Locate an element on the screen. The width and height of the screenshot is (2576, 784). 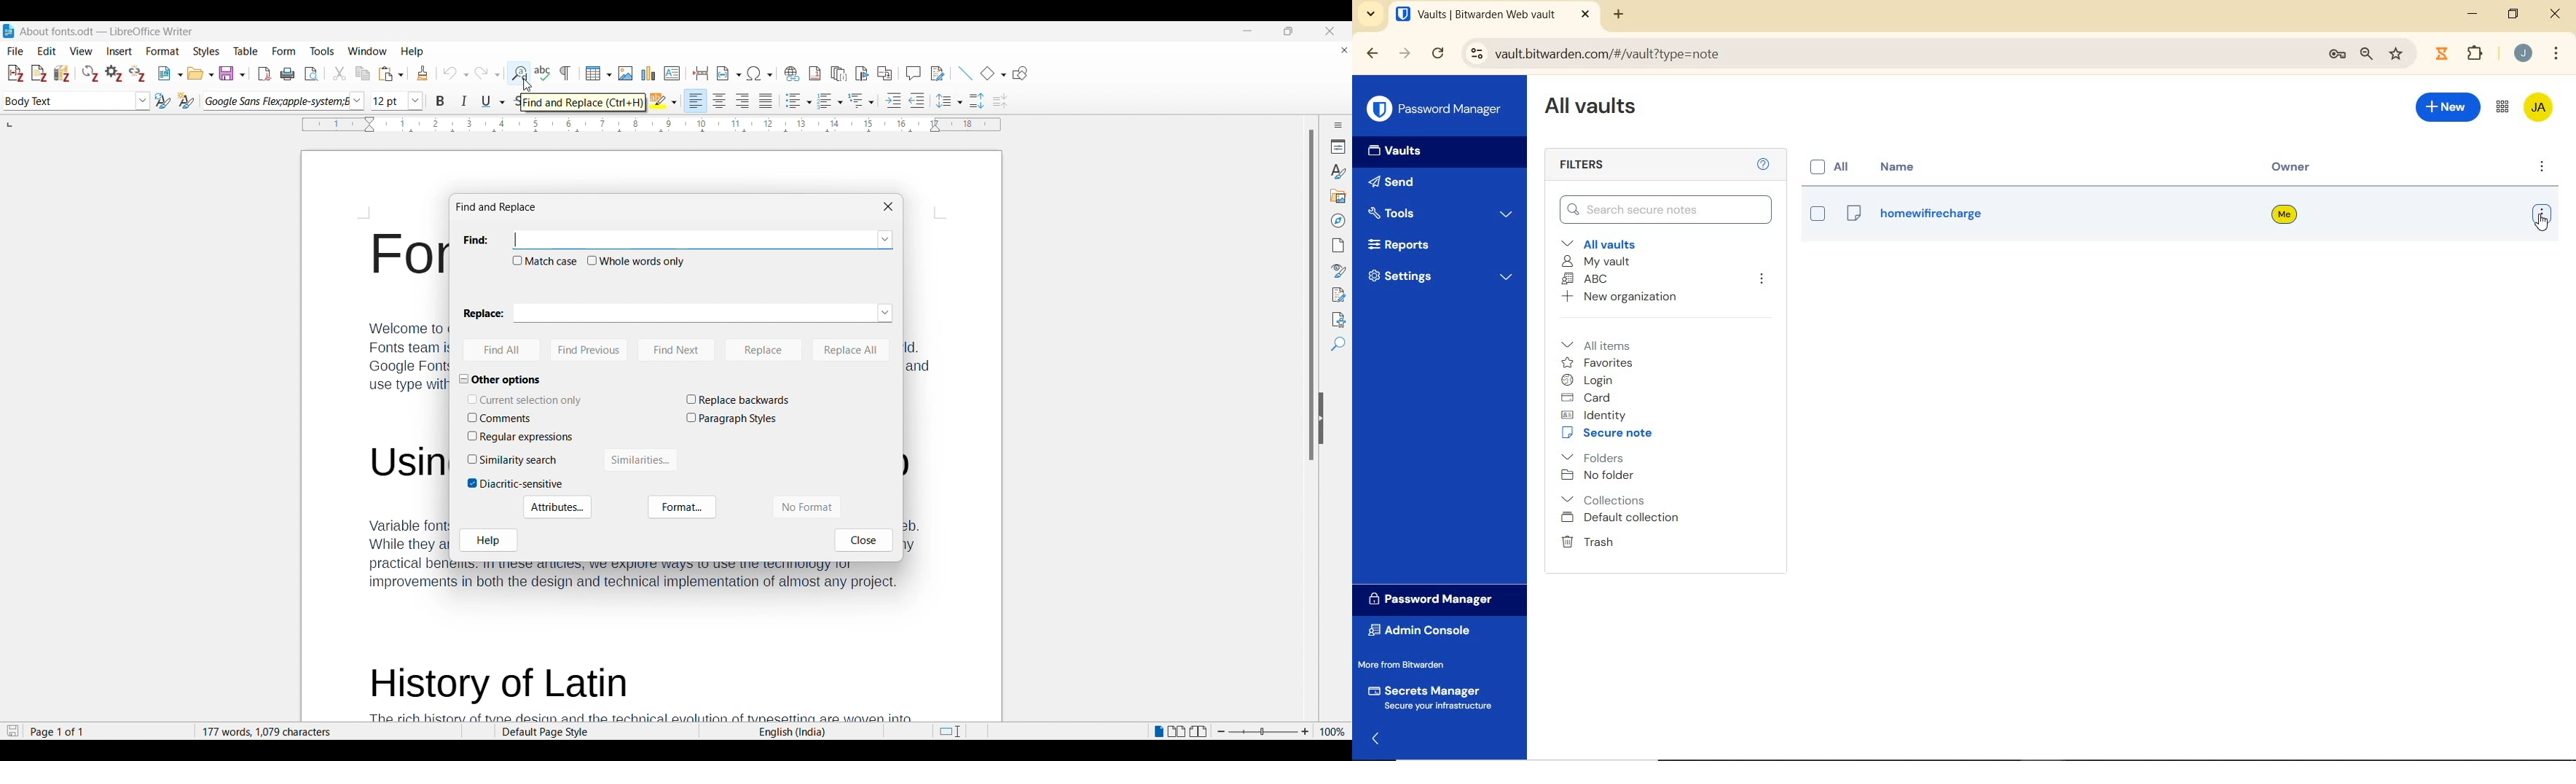
identity is located at coordinates (1593, 414).